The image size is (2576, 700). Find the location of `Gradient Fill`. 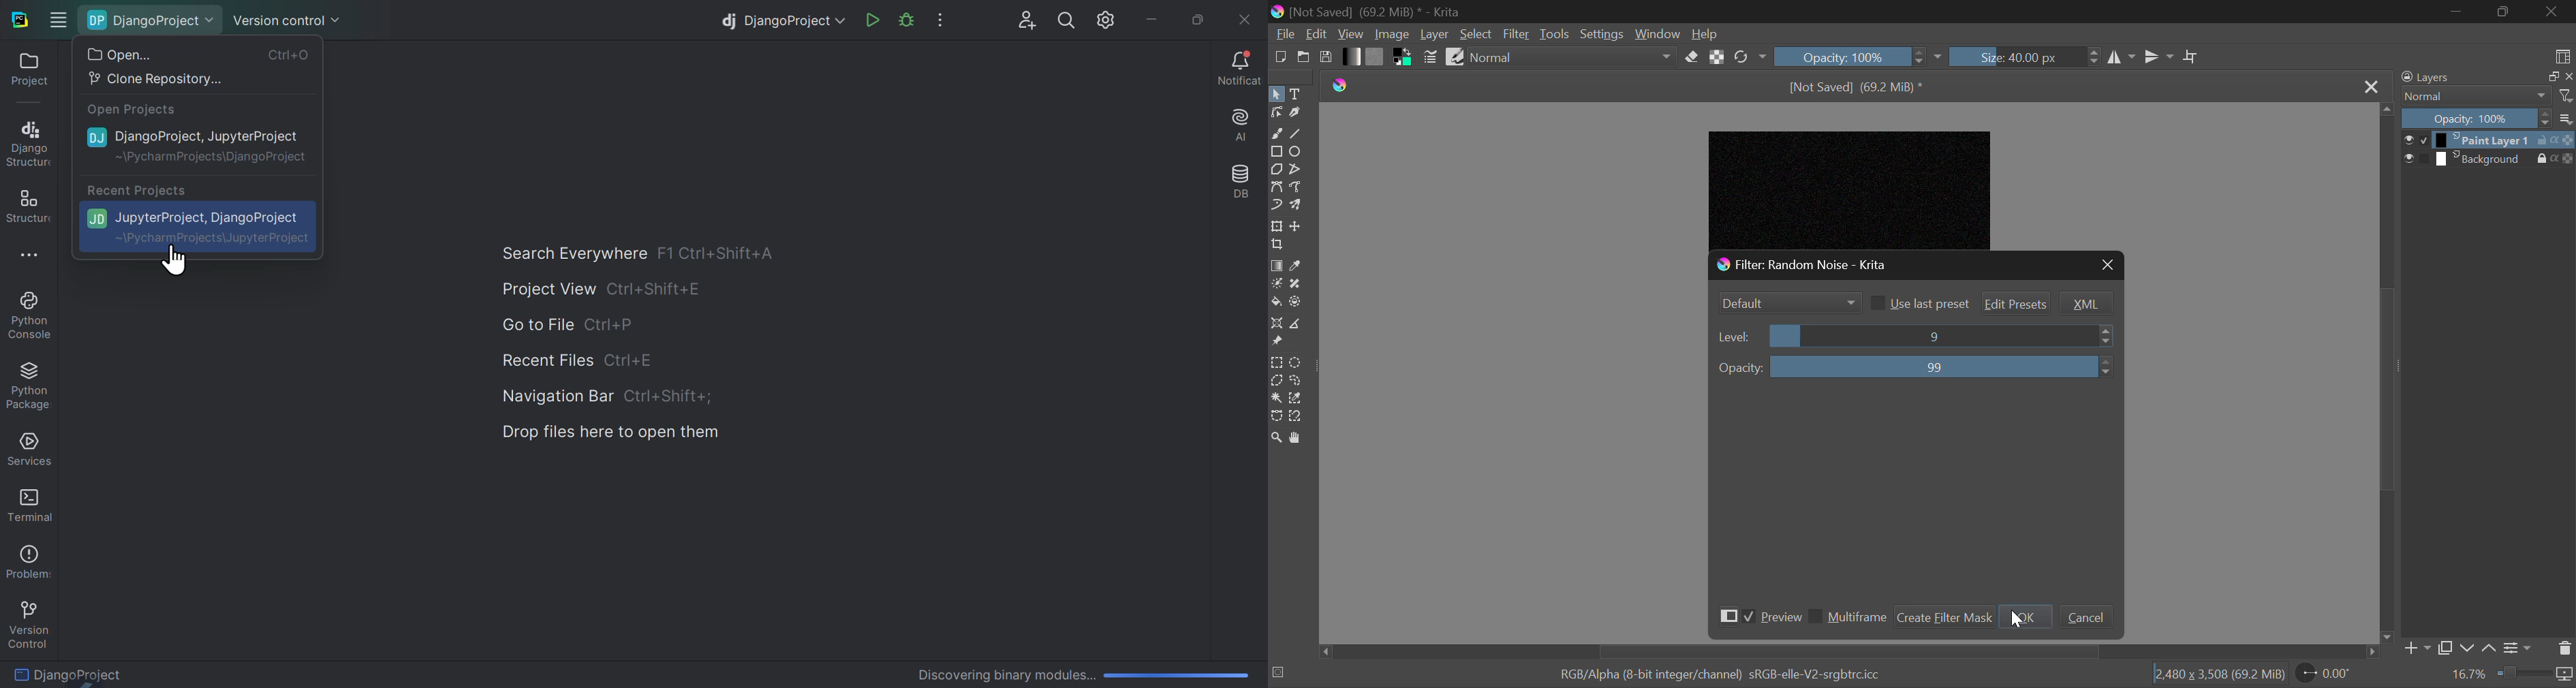

Gradient Fill is located at coordinates (1276, 266).